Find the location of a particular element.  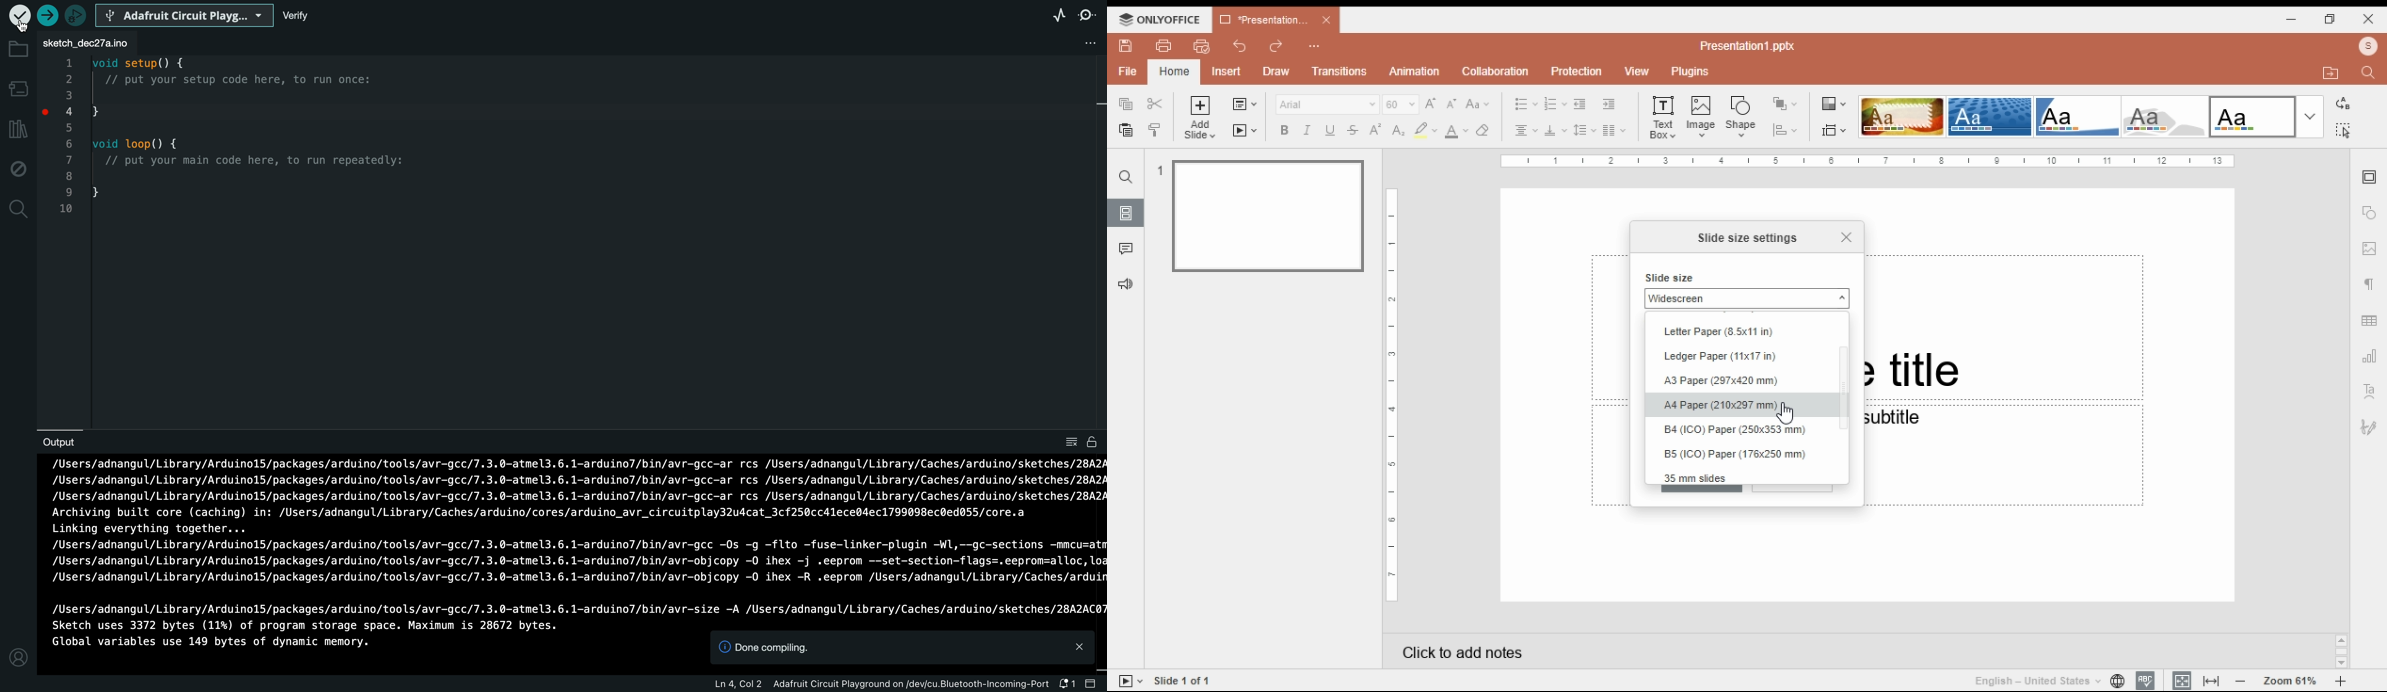

Page Scale is located at coordinates (1868, 161).